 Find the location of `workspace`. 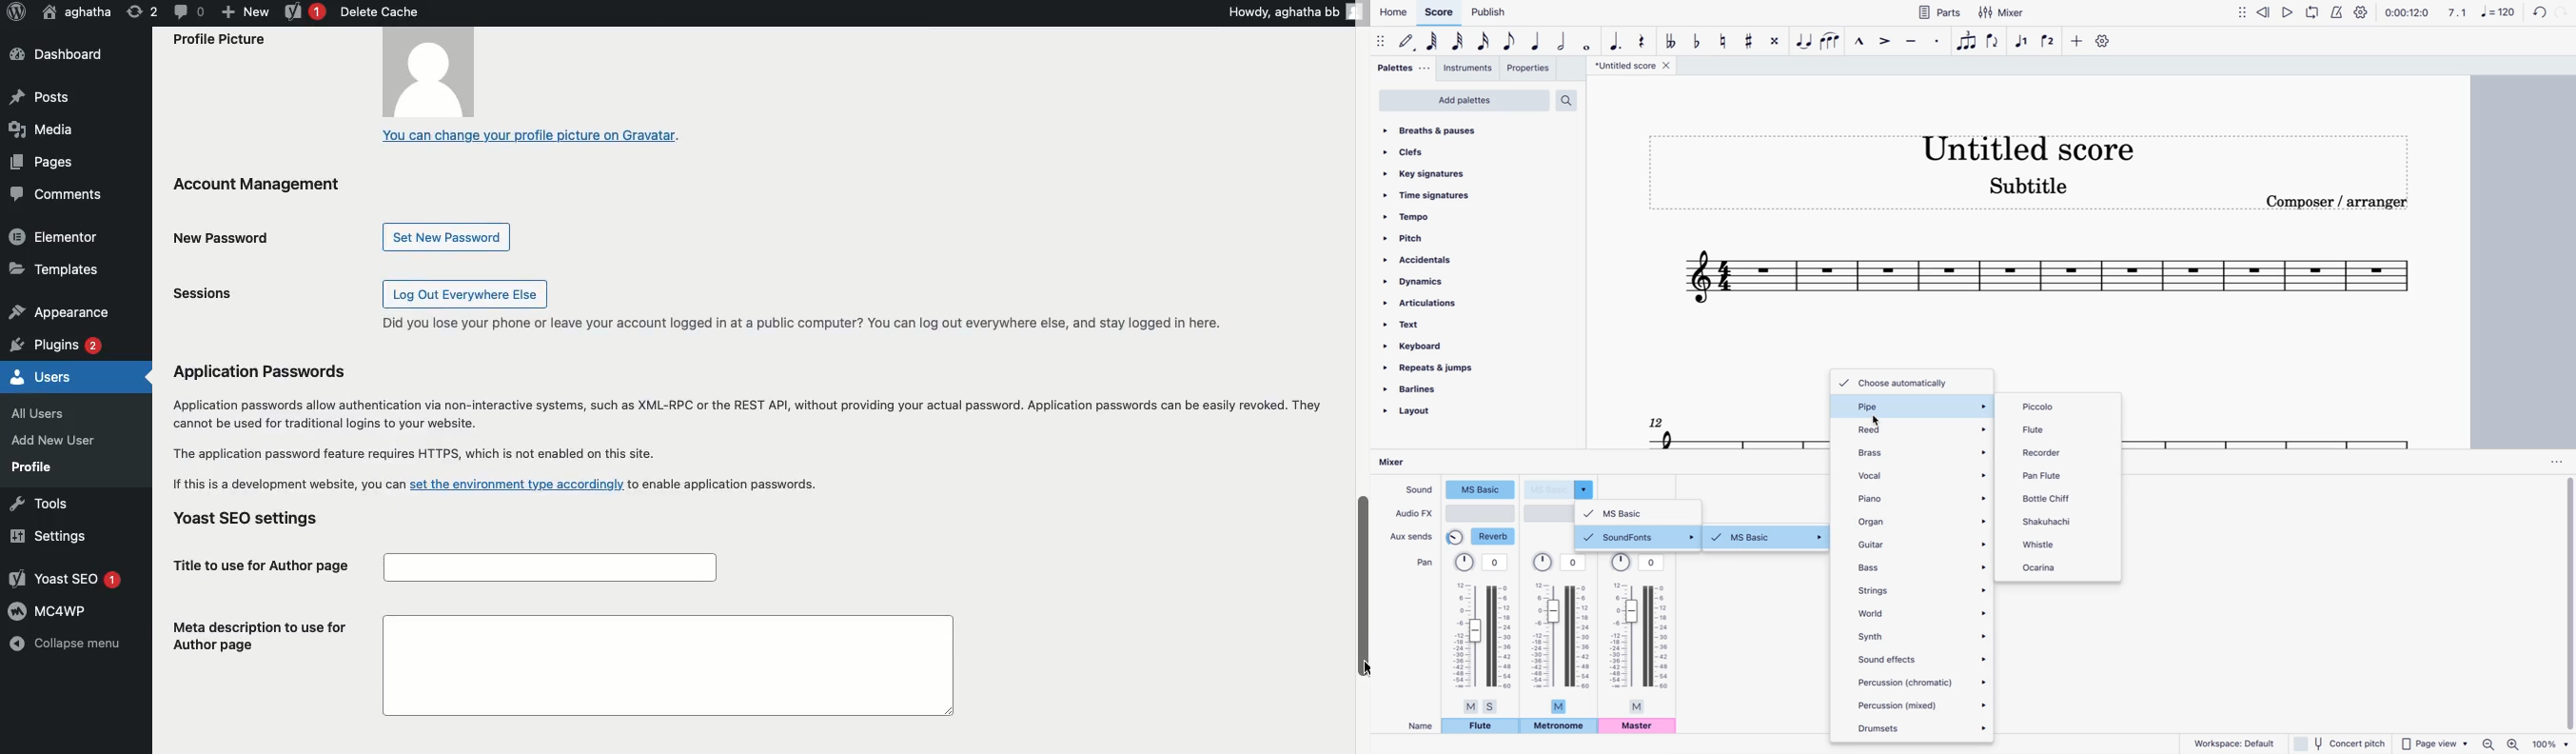

workspace is located at coordinates (2234, 743).